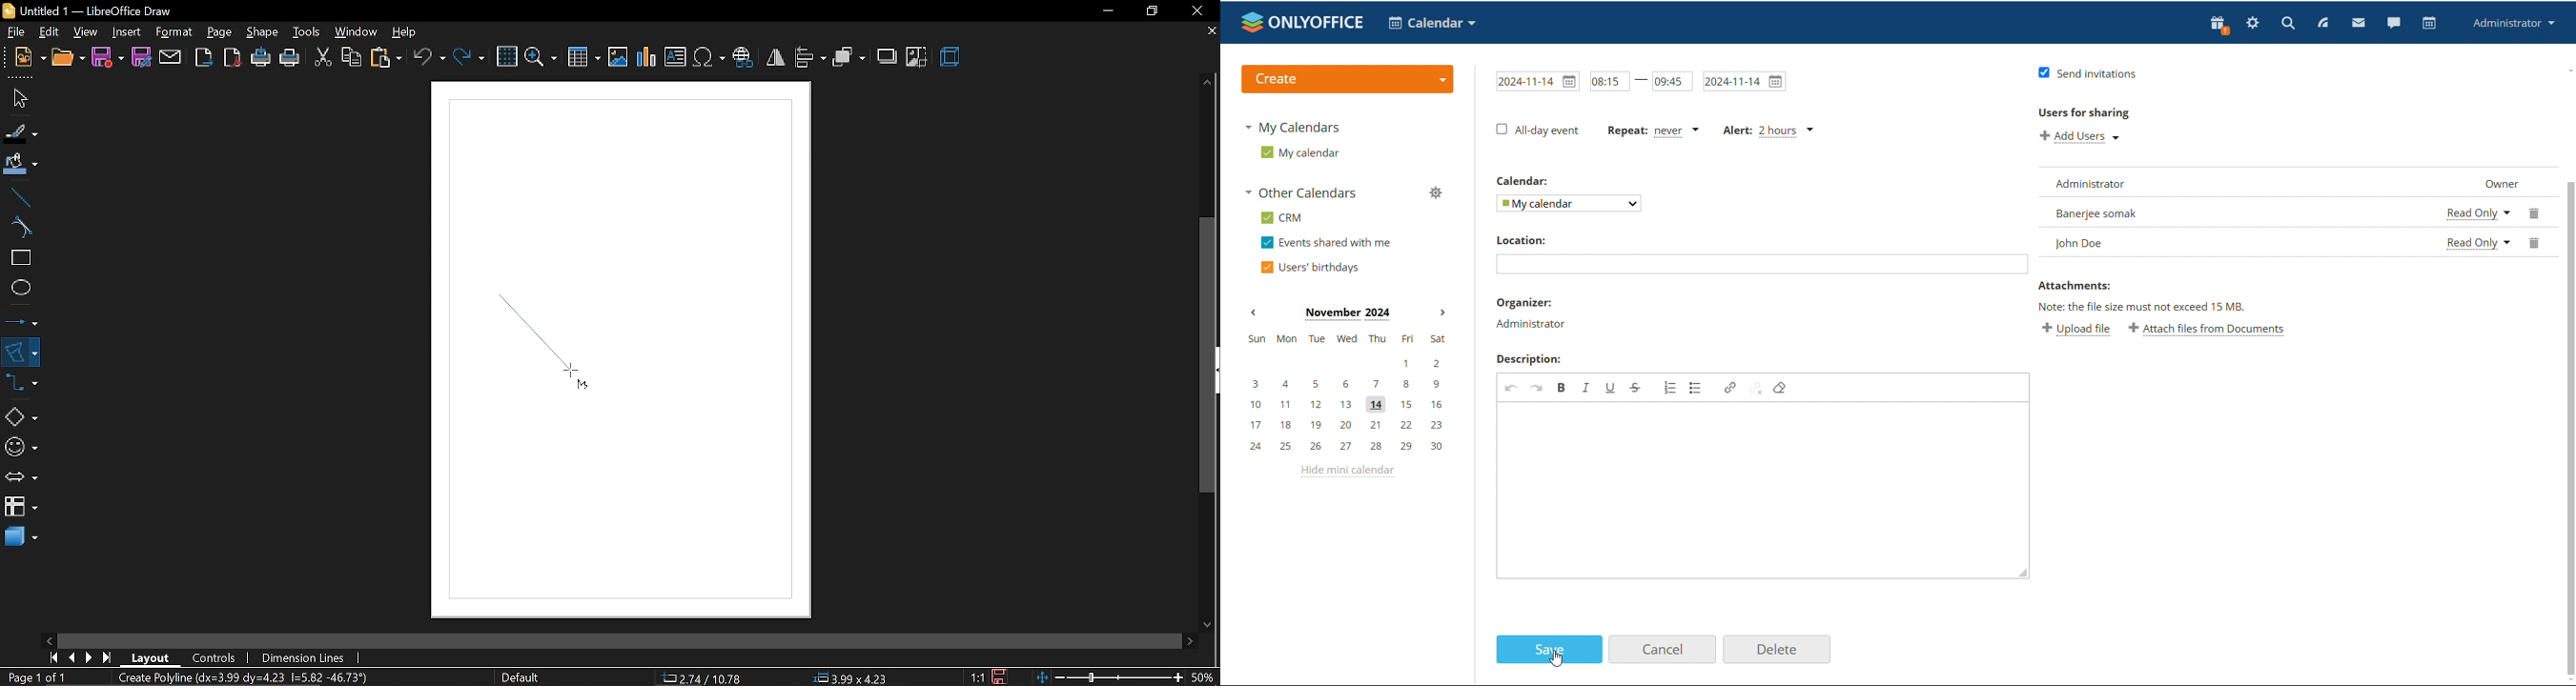 Image resolution: width=2576 pixels, height=700 pixels. What do you see at coordinates (1730, 387) in the screenshot?
I see `link` at bounding box center [1730, 387].